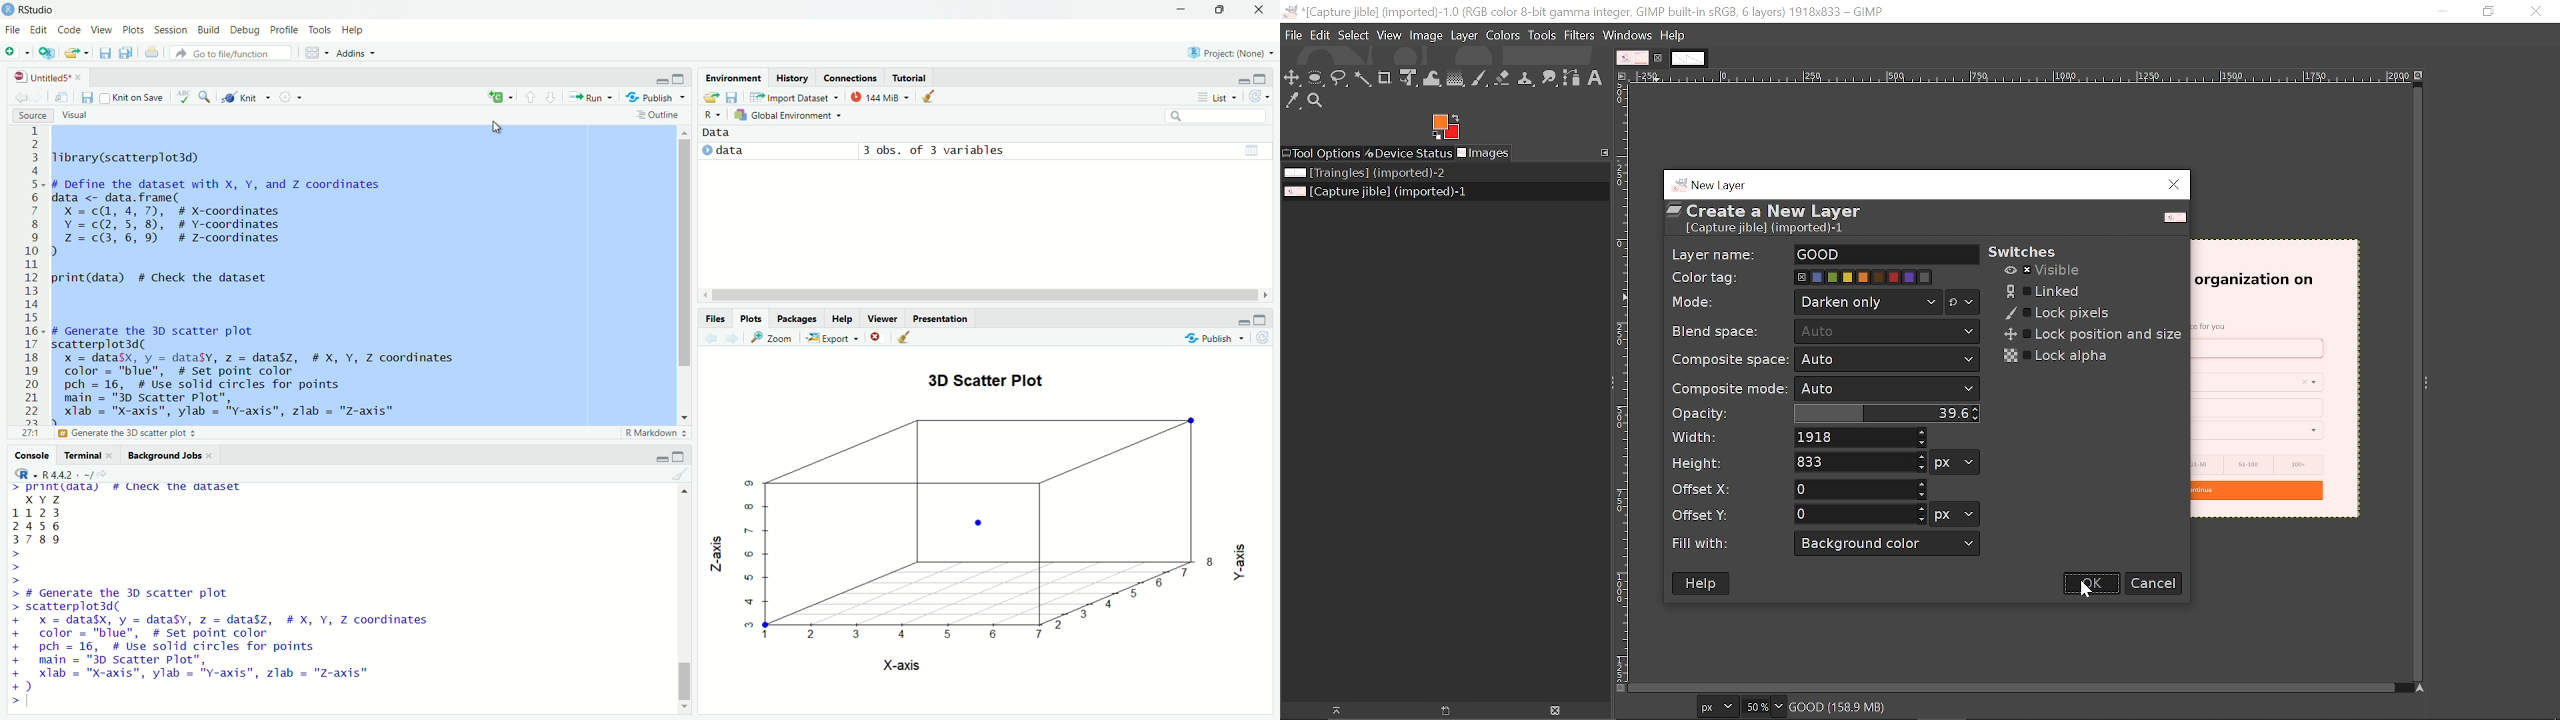  I want to click on move left, so click(706, 294).